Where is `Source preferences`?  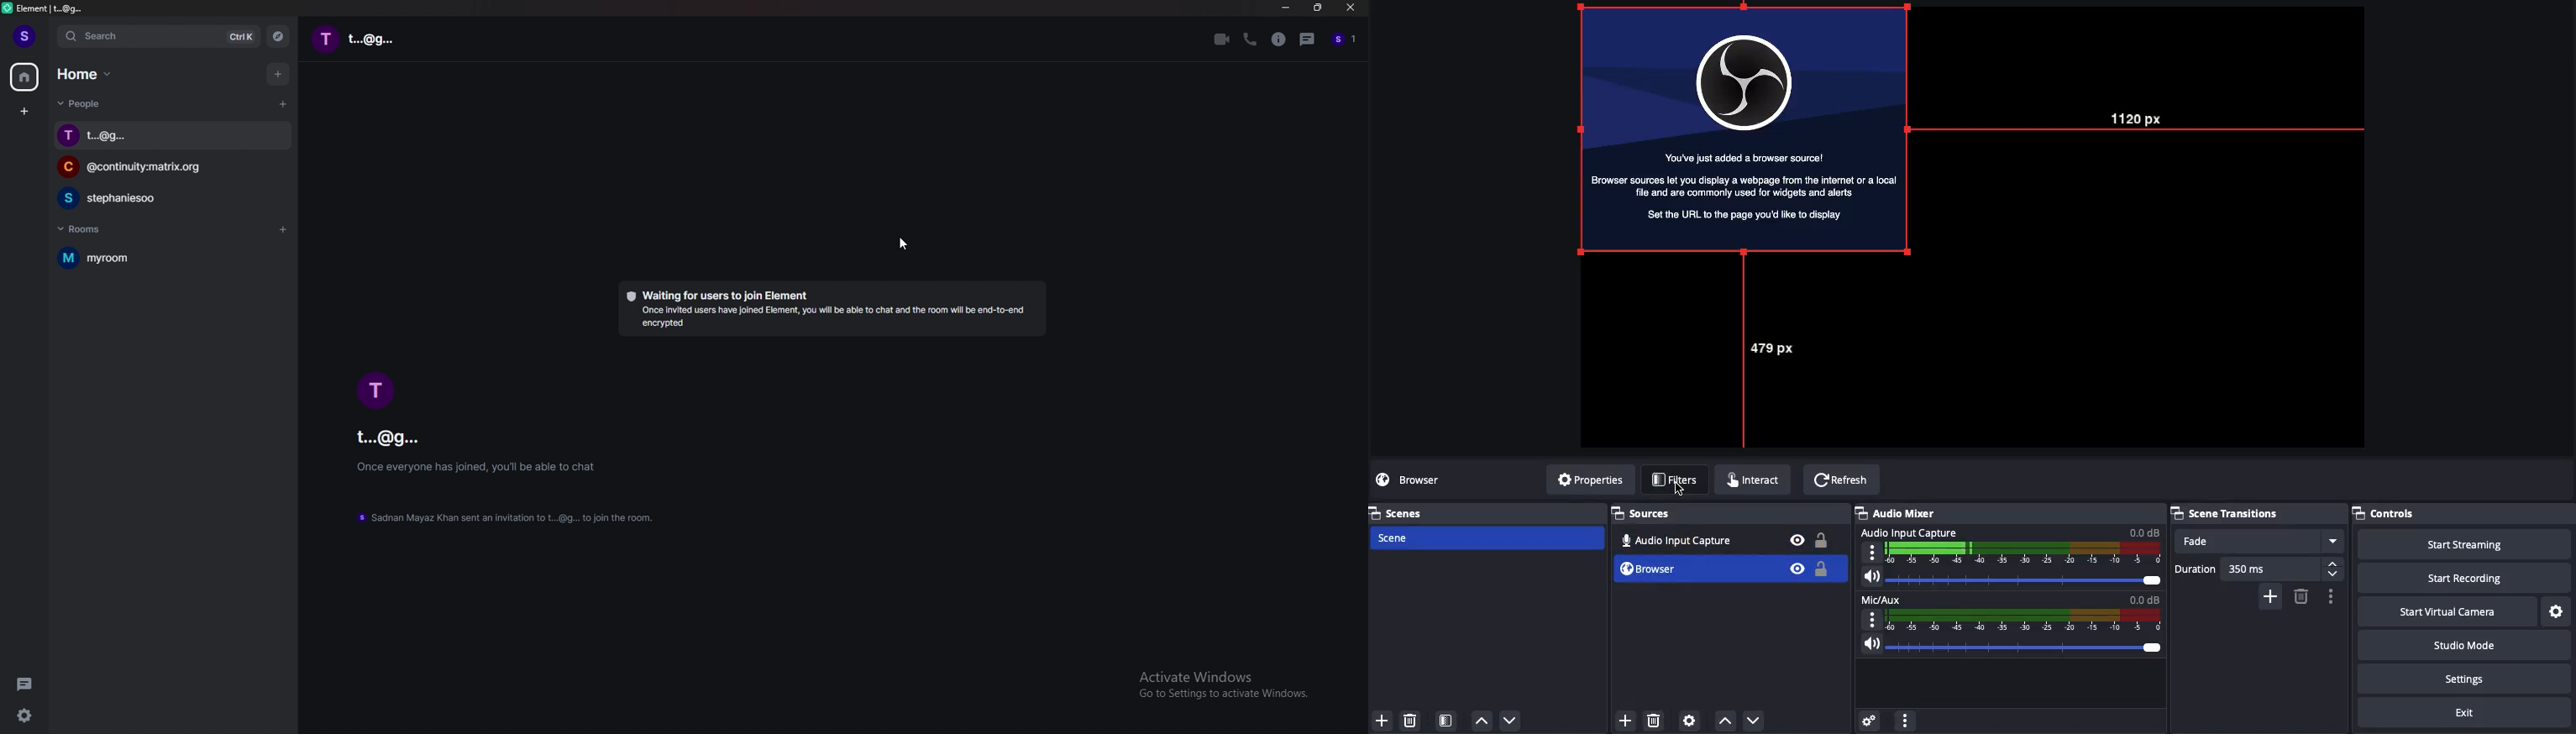
Source preferences is located at coordinates (1691, 720).